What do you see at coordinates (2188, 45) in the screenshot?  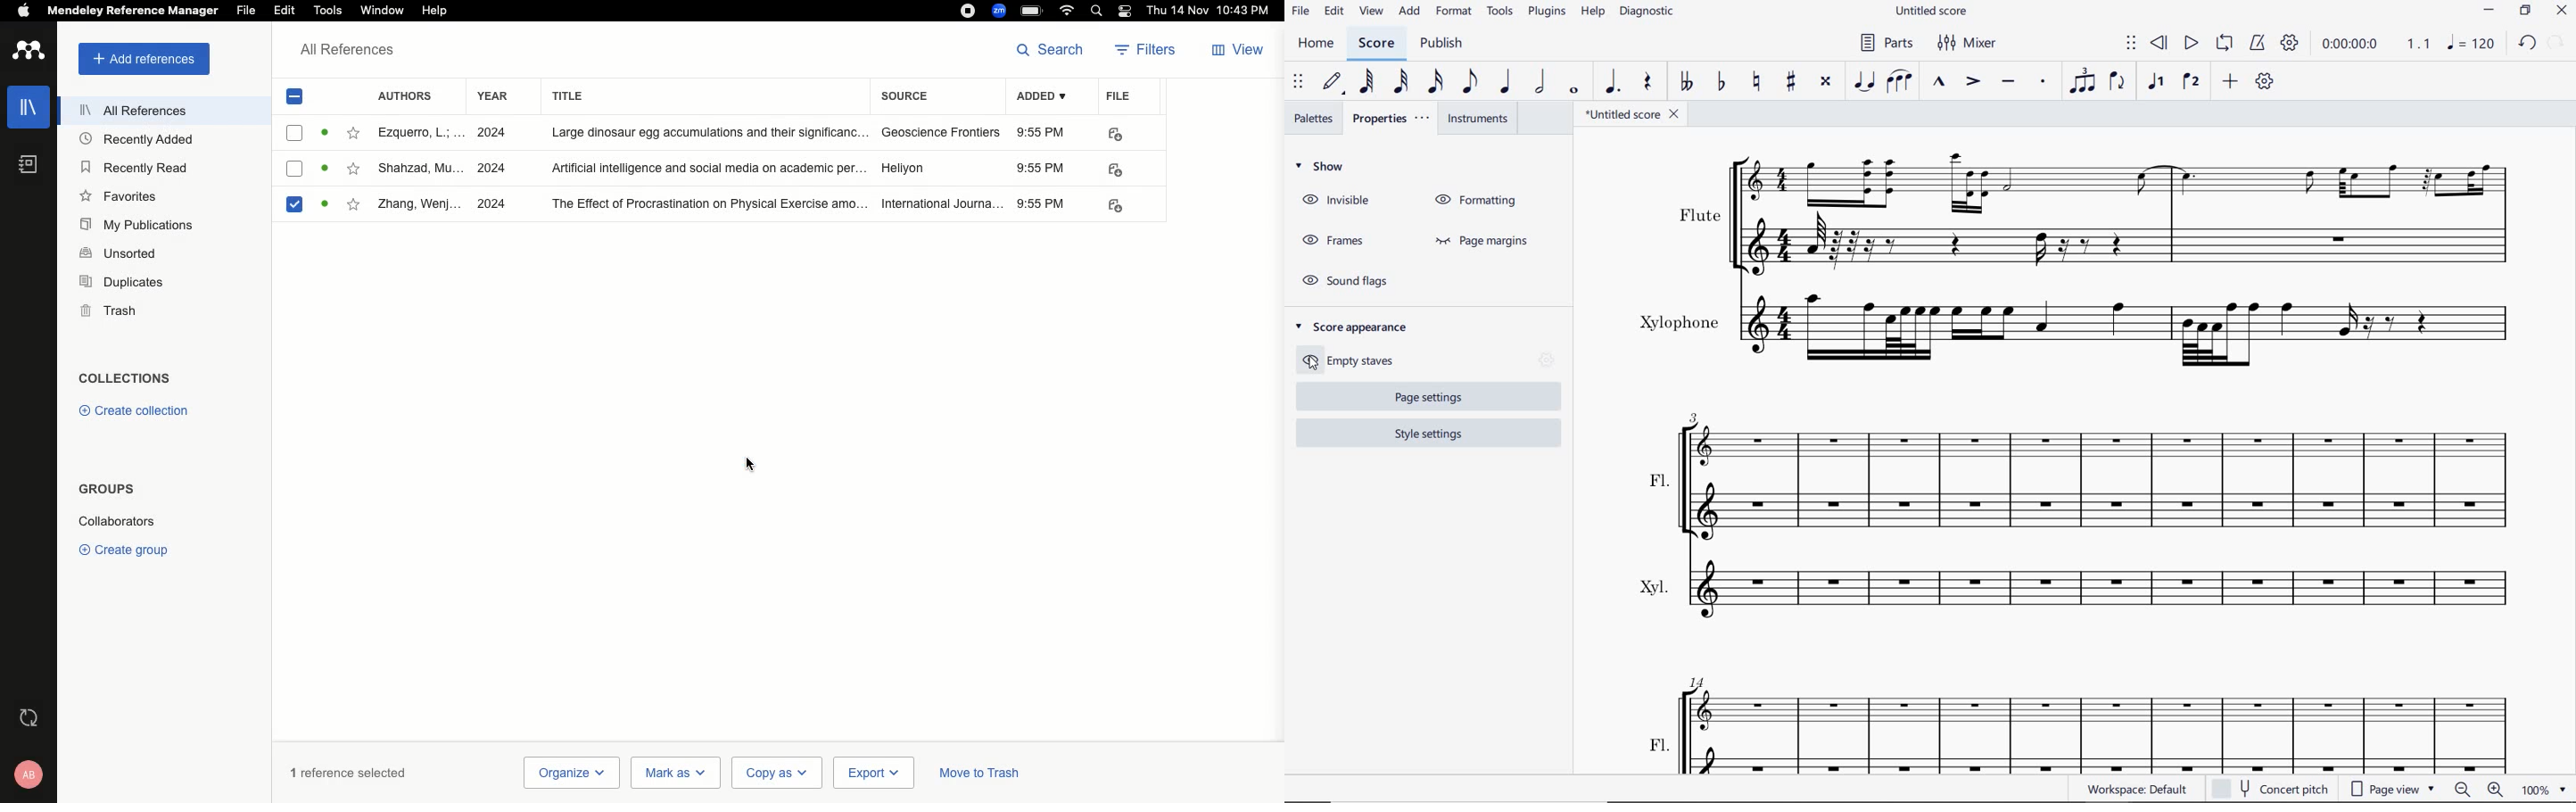 I see `PLAY` at bounding box center [2188, 45].